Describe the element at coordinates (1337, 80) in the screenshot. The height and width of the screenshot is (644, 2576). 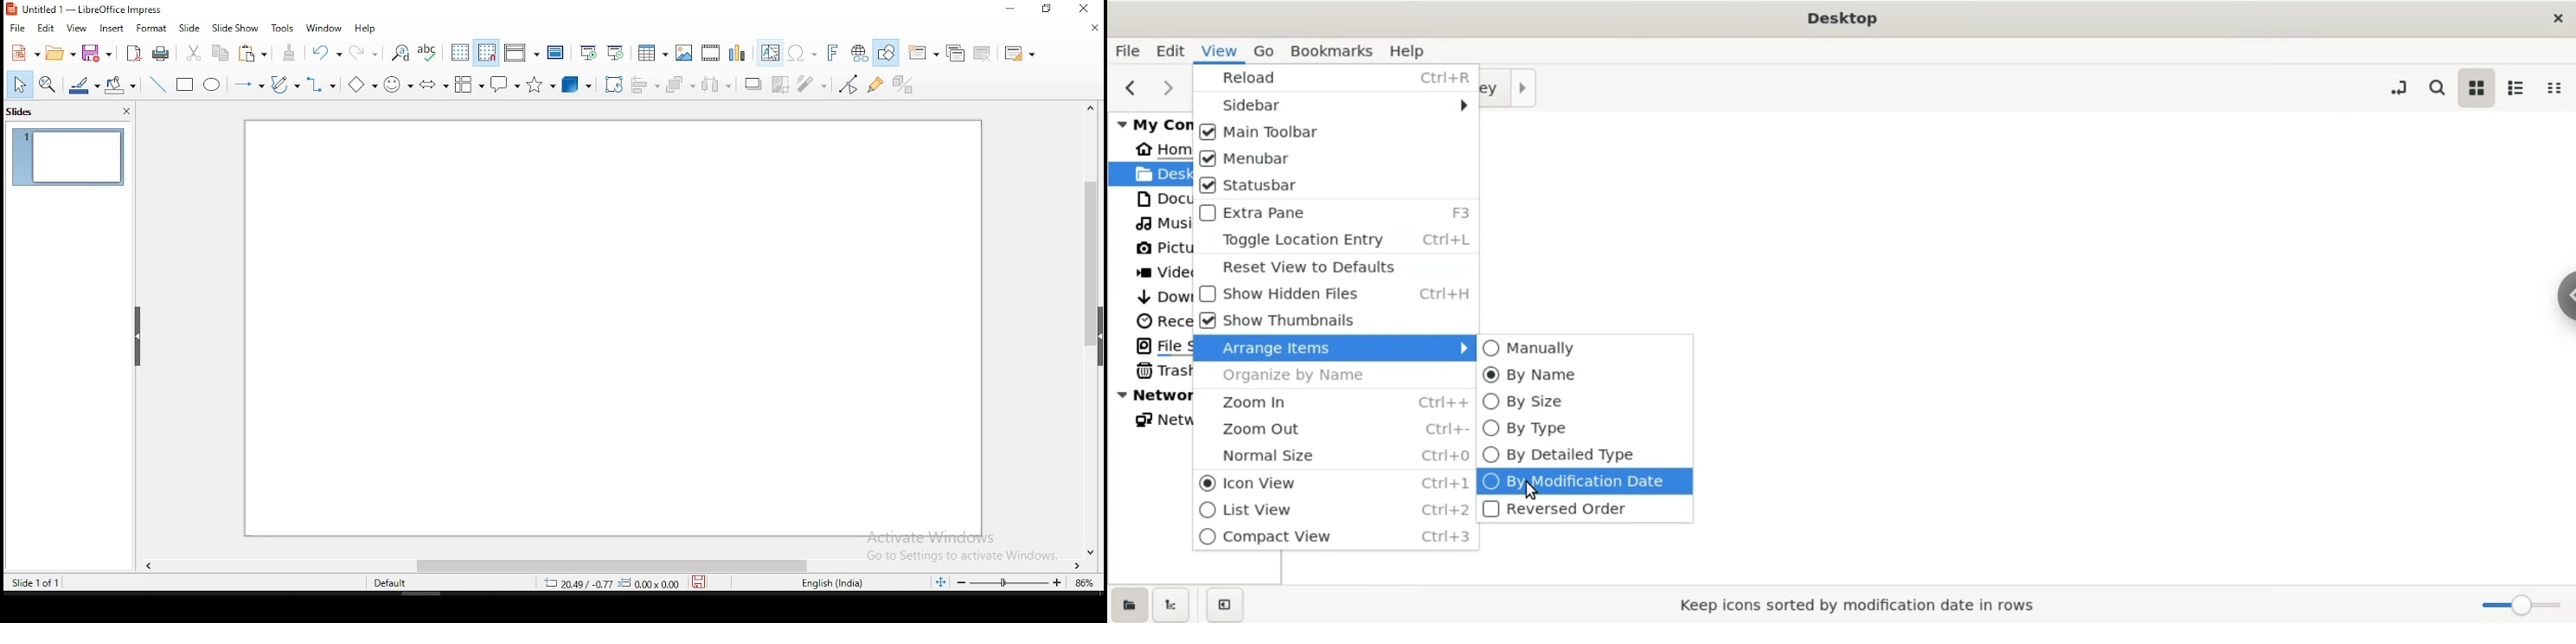
I see `reload` at that location.